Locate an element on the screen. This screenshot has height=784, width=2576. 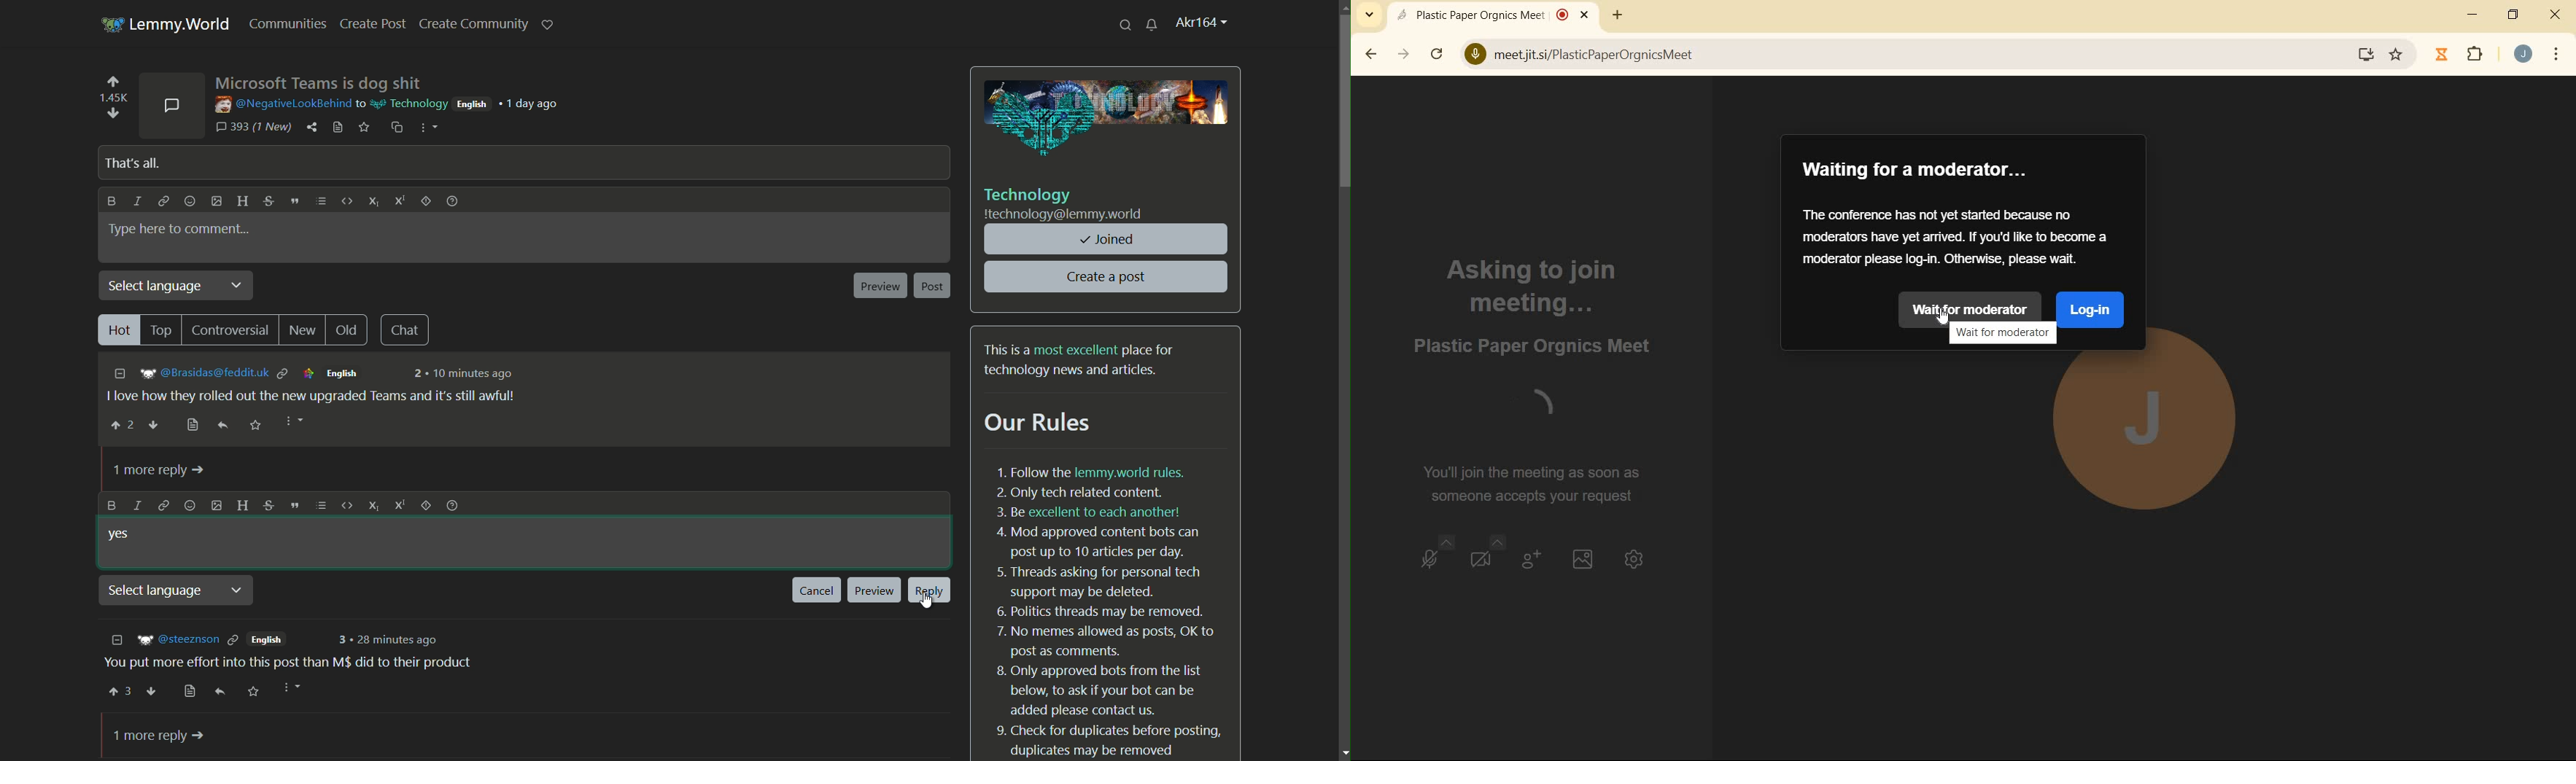
customize google chrome is located at coordinates (2556, 54).